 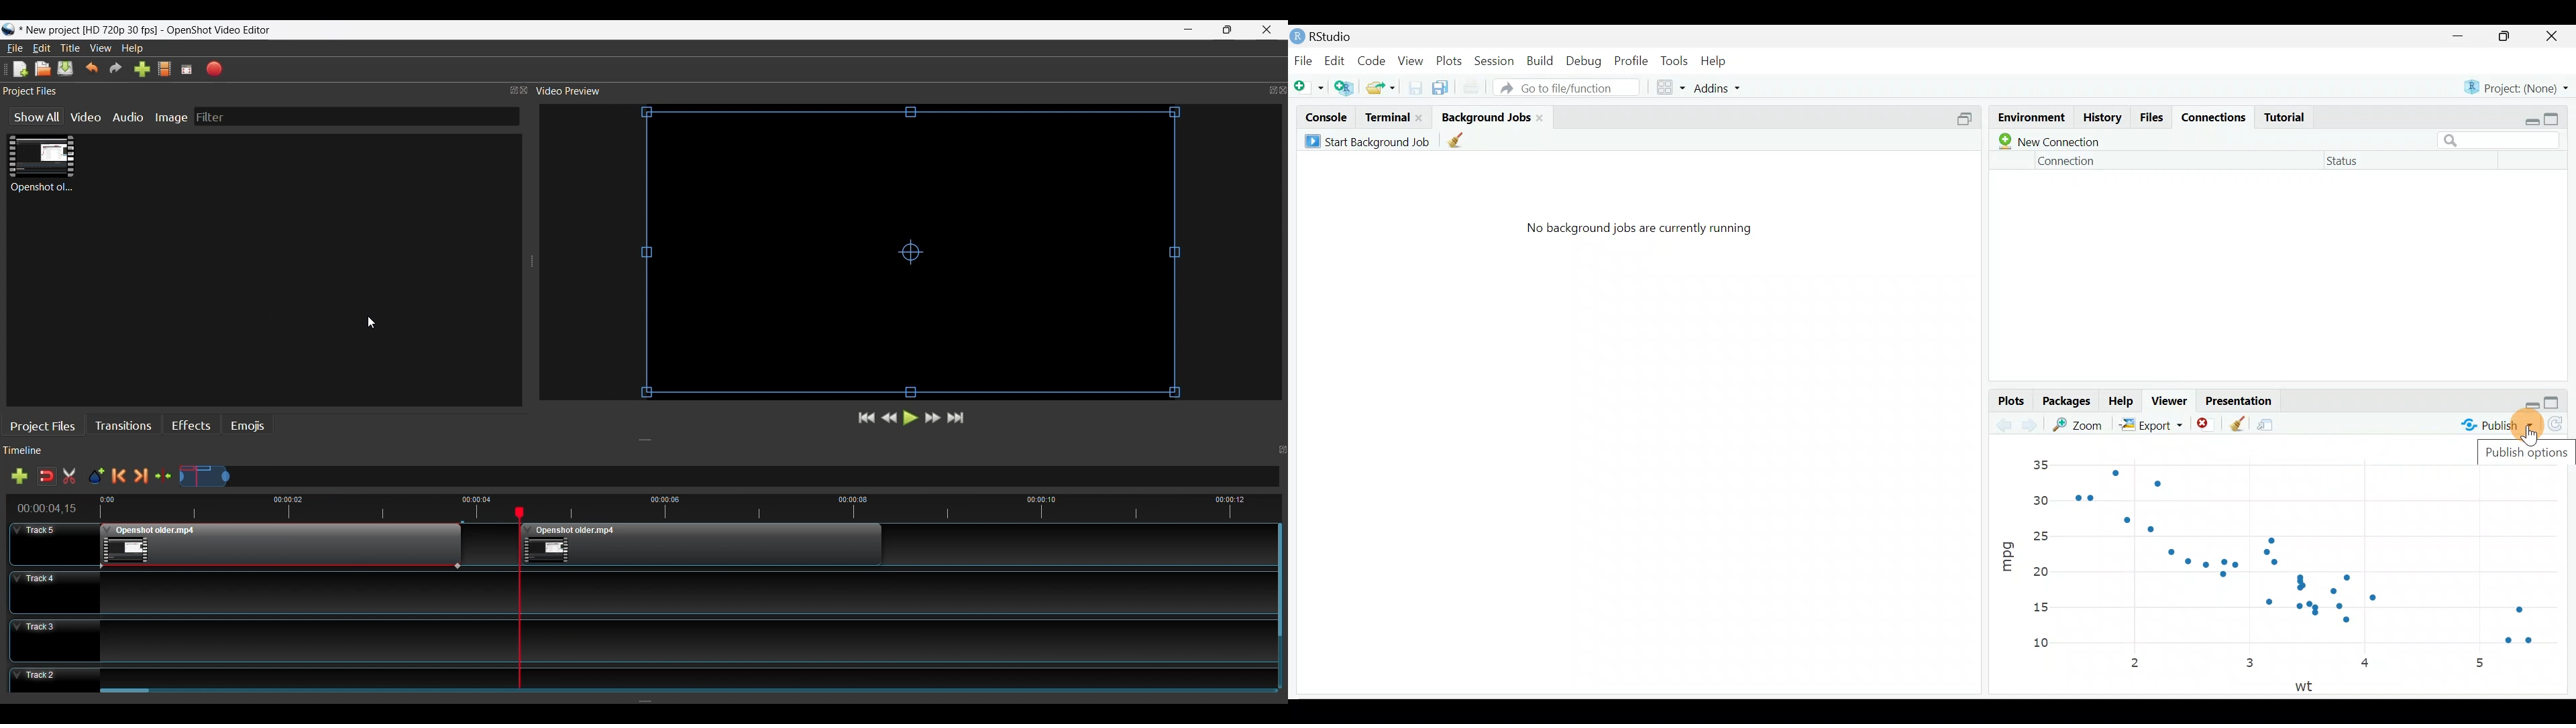 I want to click on Export Video, so click(x=215, y=68).